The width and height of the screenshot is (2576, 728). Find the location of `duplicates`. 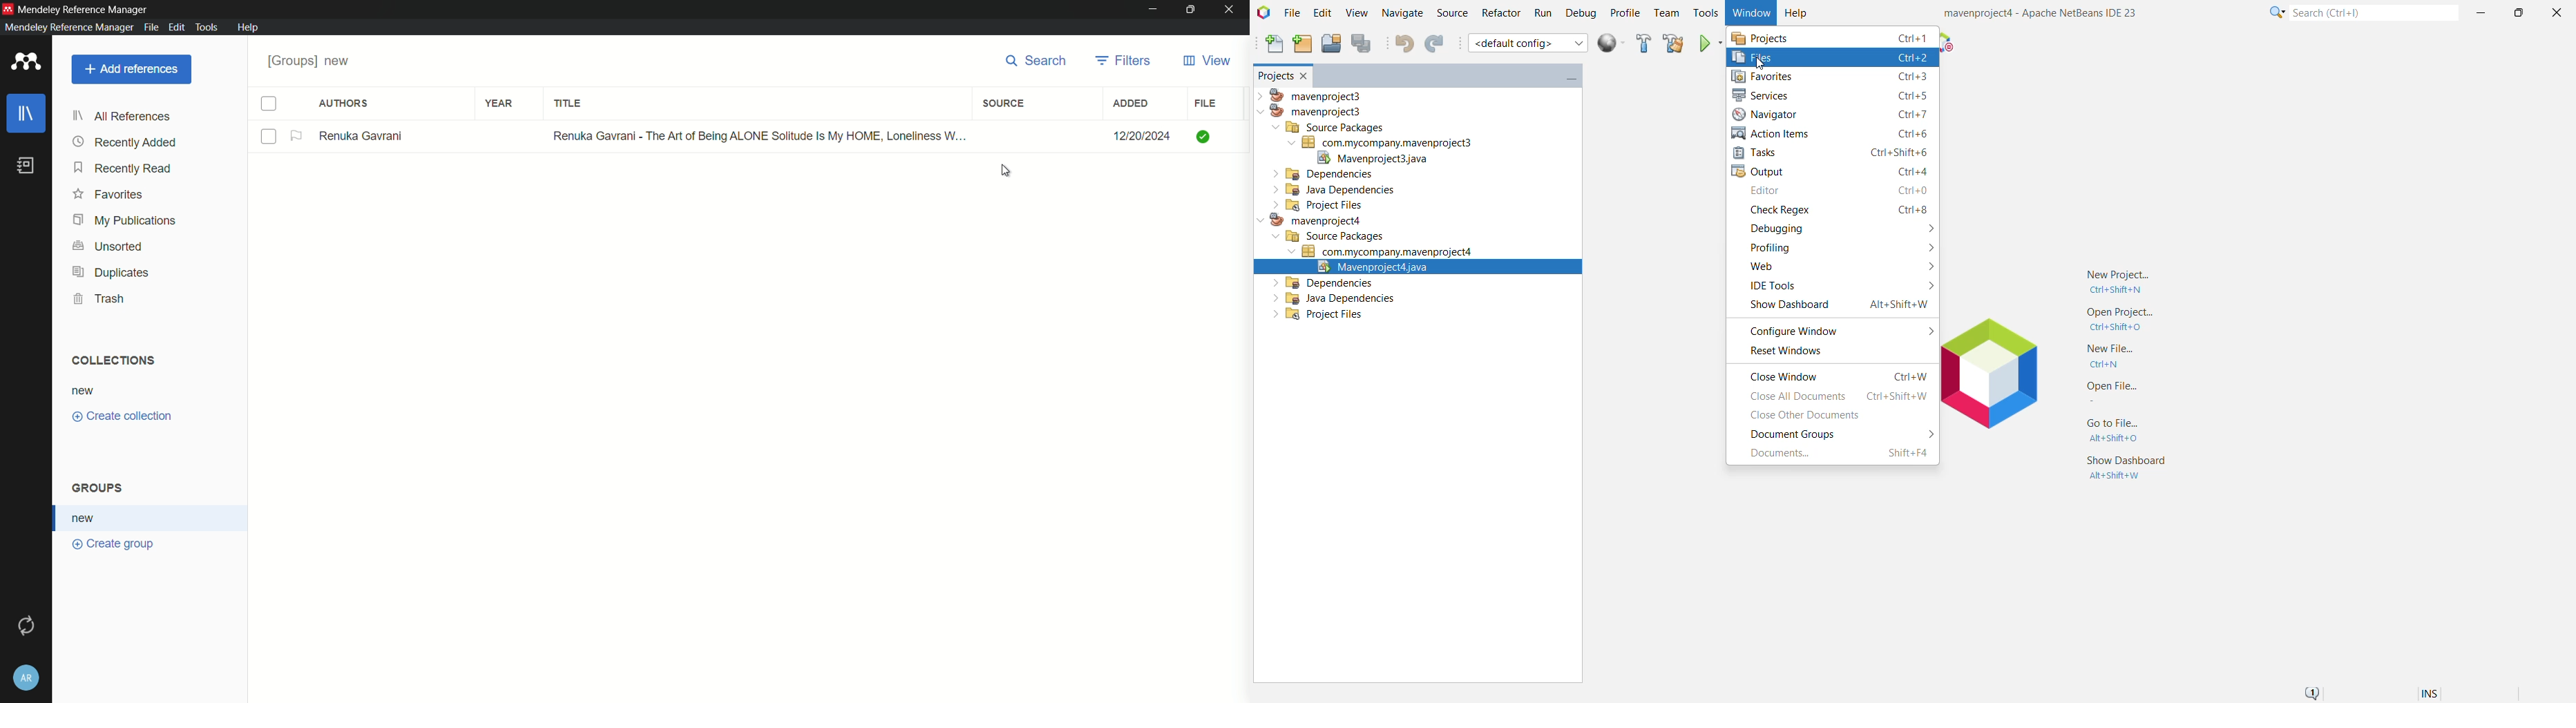

duplicates is located at coordinates (110, 273).